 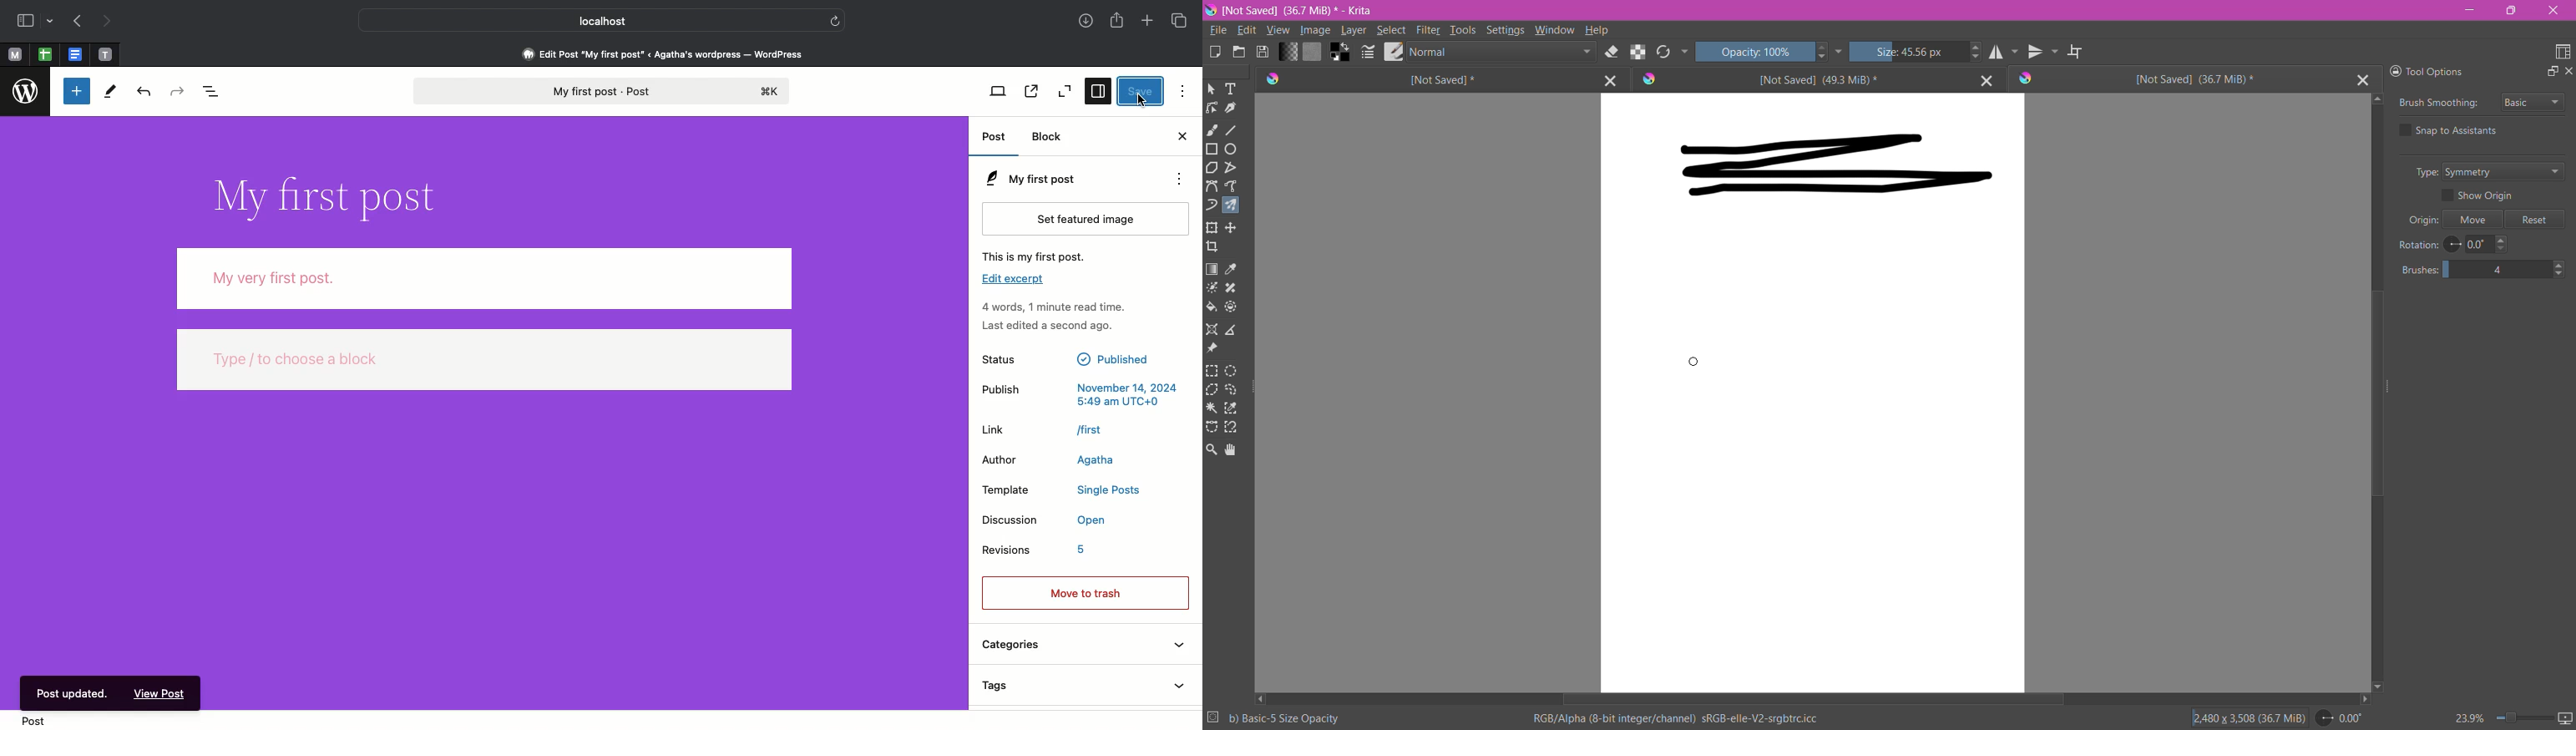 I want to click on , so click(x=1504, y=31).